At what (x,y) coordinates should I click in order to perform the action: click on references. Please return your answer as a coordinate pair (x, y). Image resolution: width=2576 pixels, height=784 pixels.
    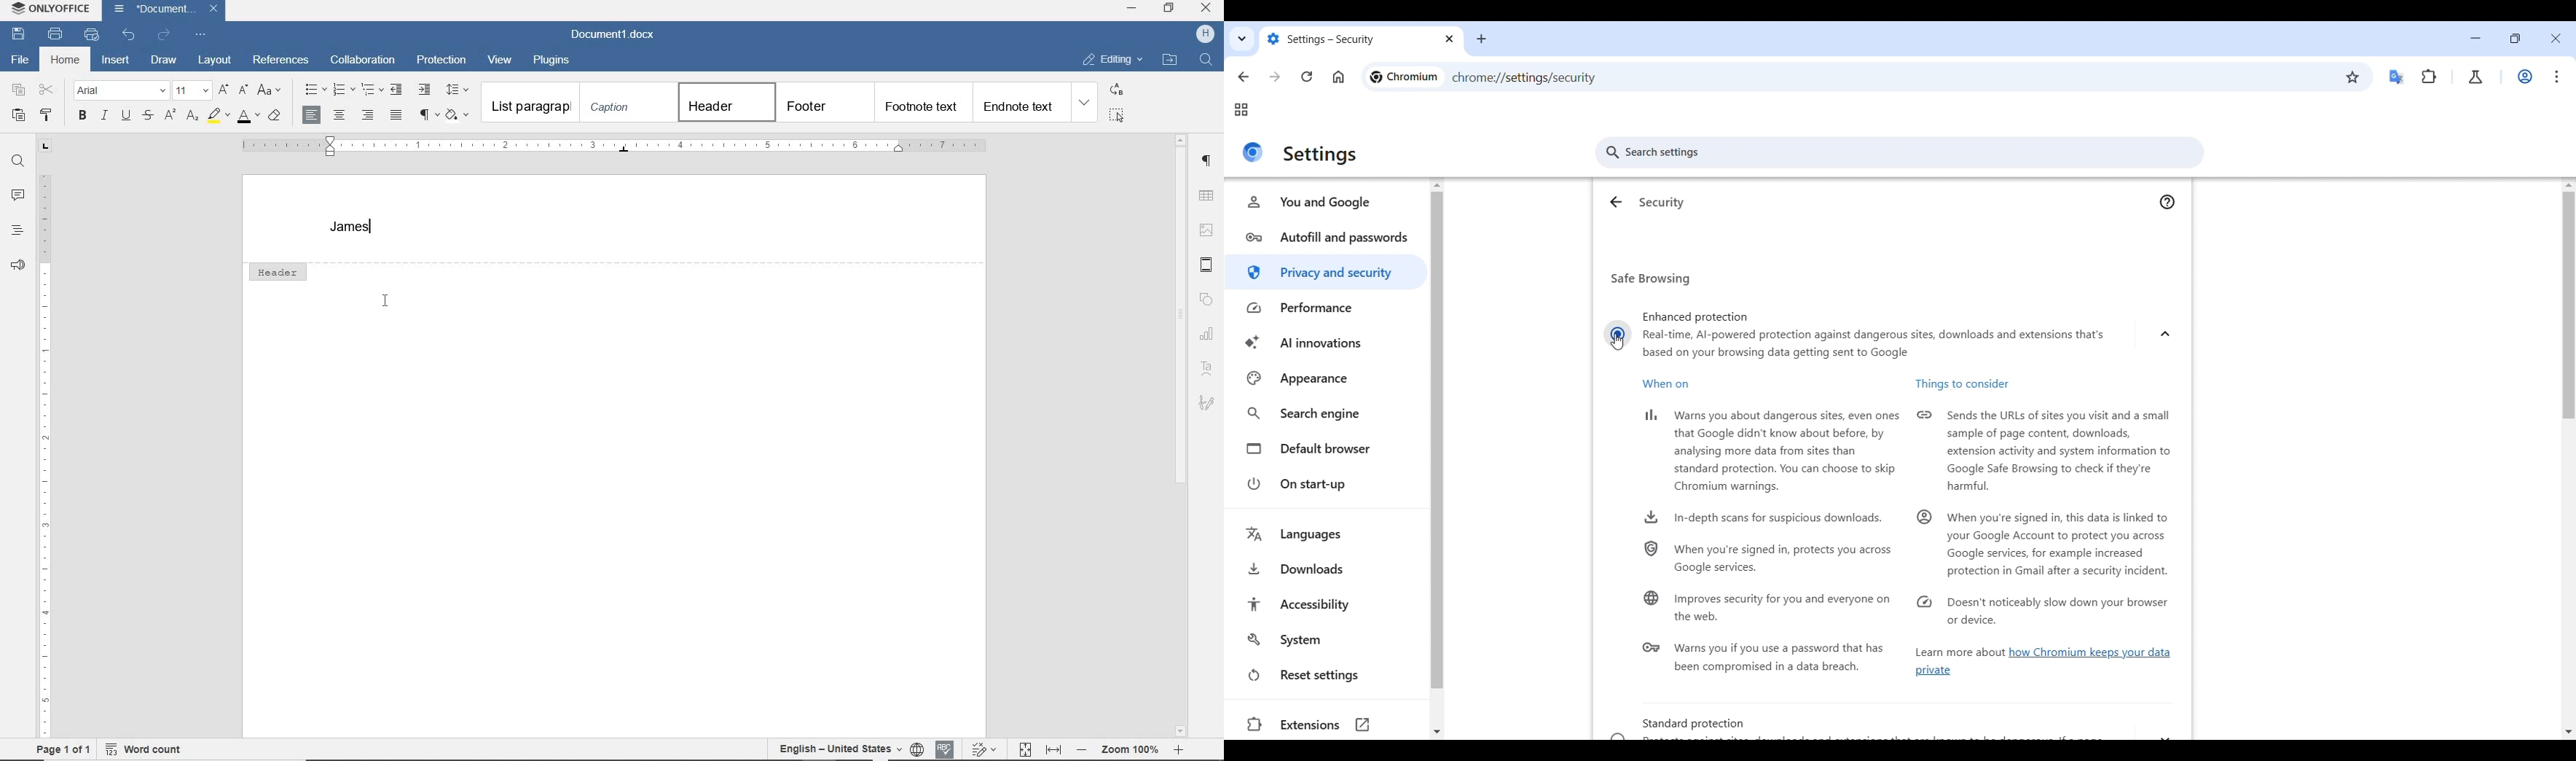
    Looking at the image, I should click on (281, 61).